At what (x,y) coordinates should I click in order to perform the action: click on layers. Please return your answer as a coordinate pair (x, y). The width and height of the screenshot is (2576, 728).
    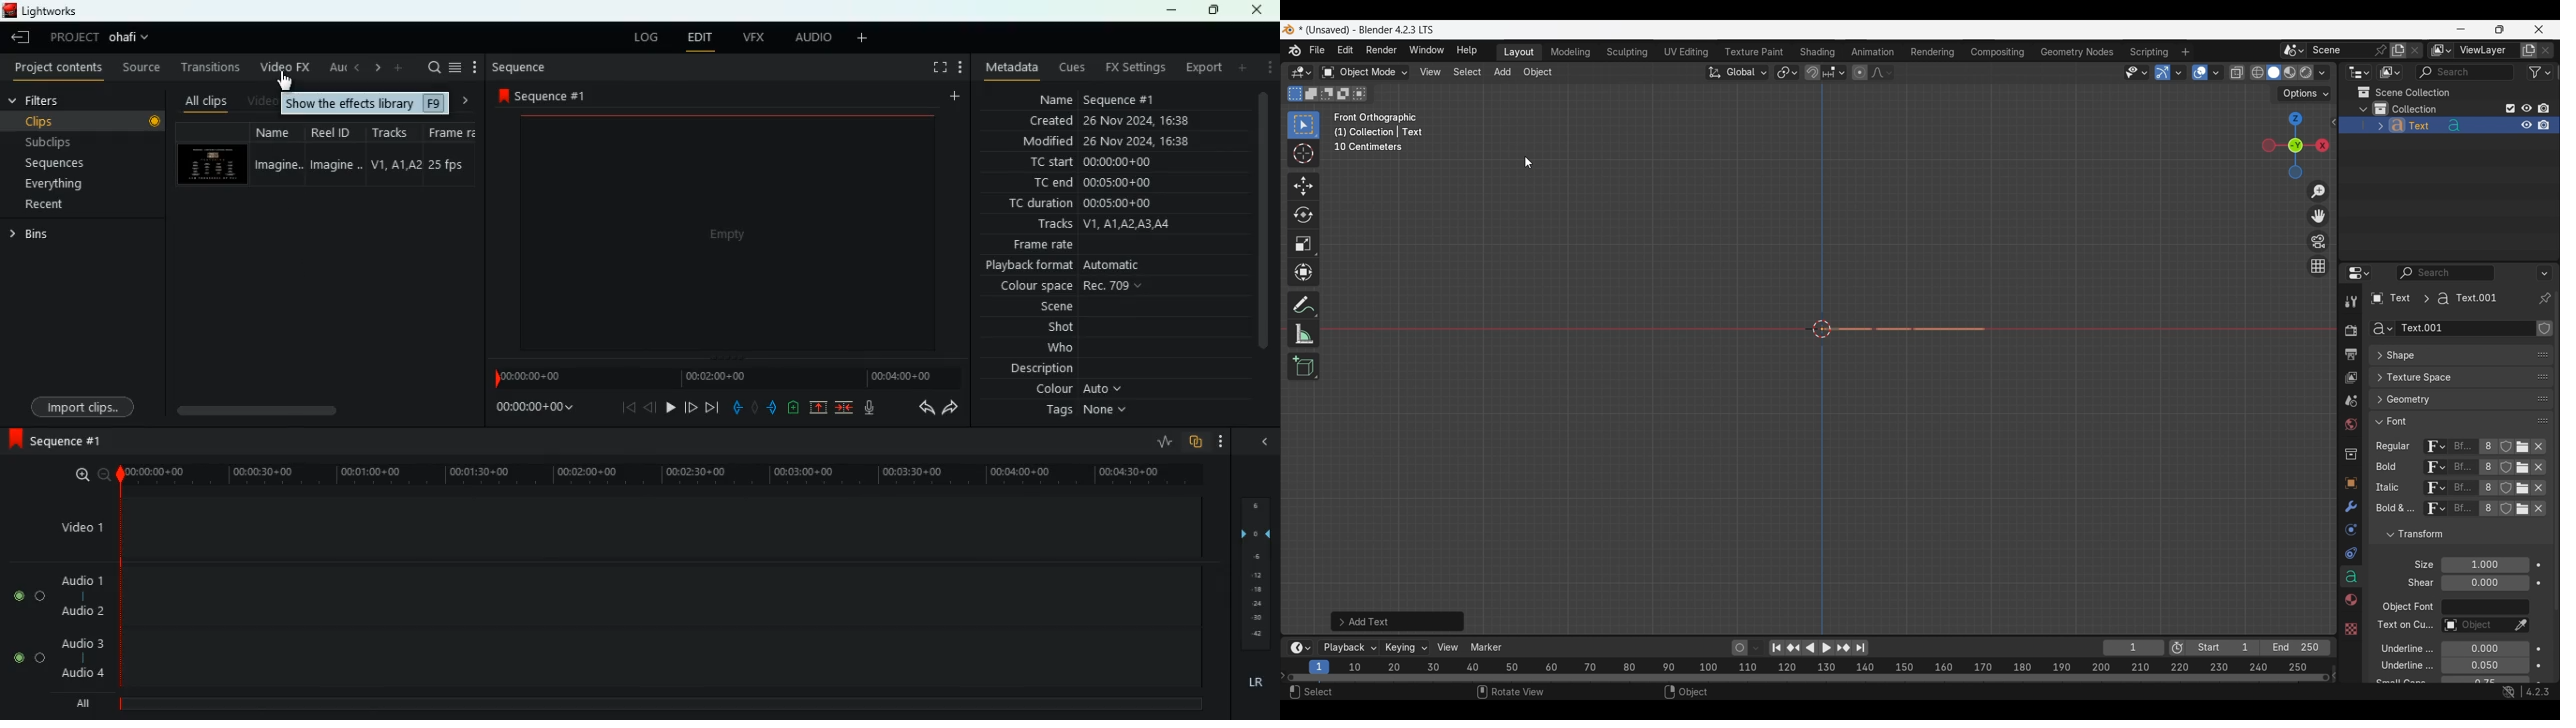
    Looking at the image, I should click on (1254, 575).